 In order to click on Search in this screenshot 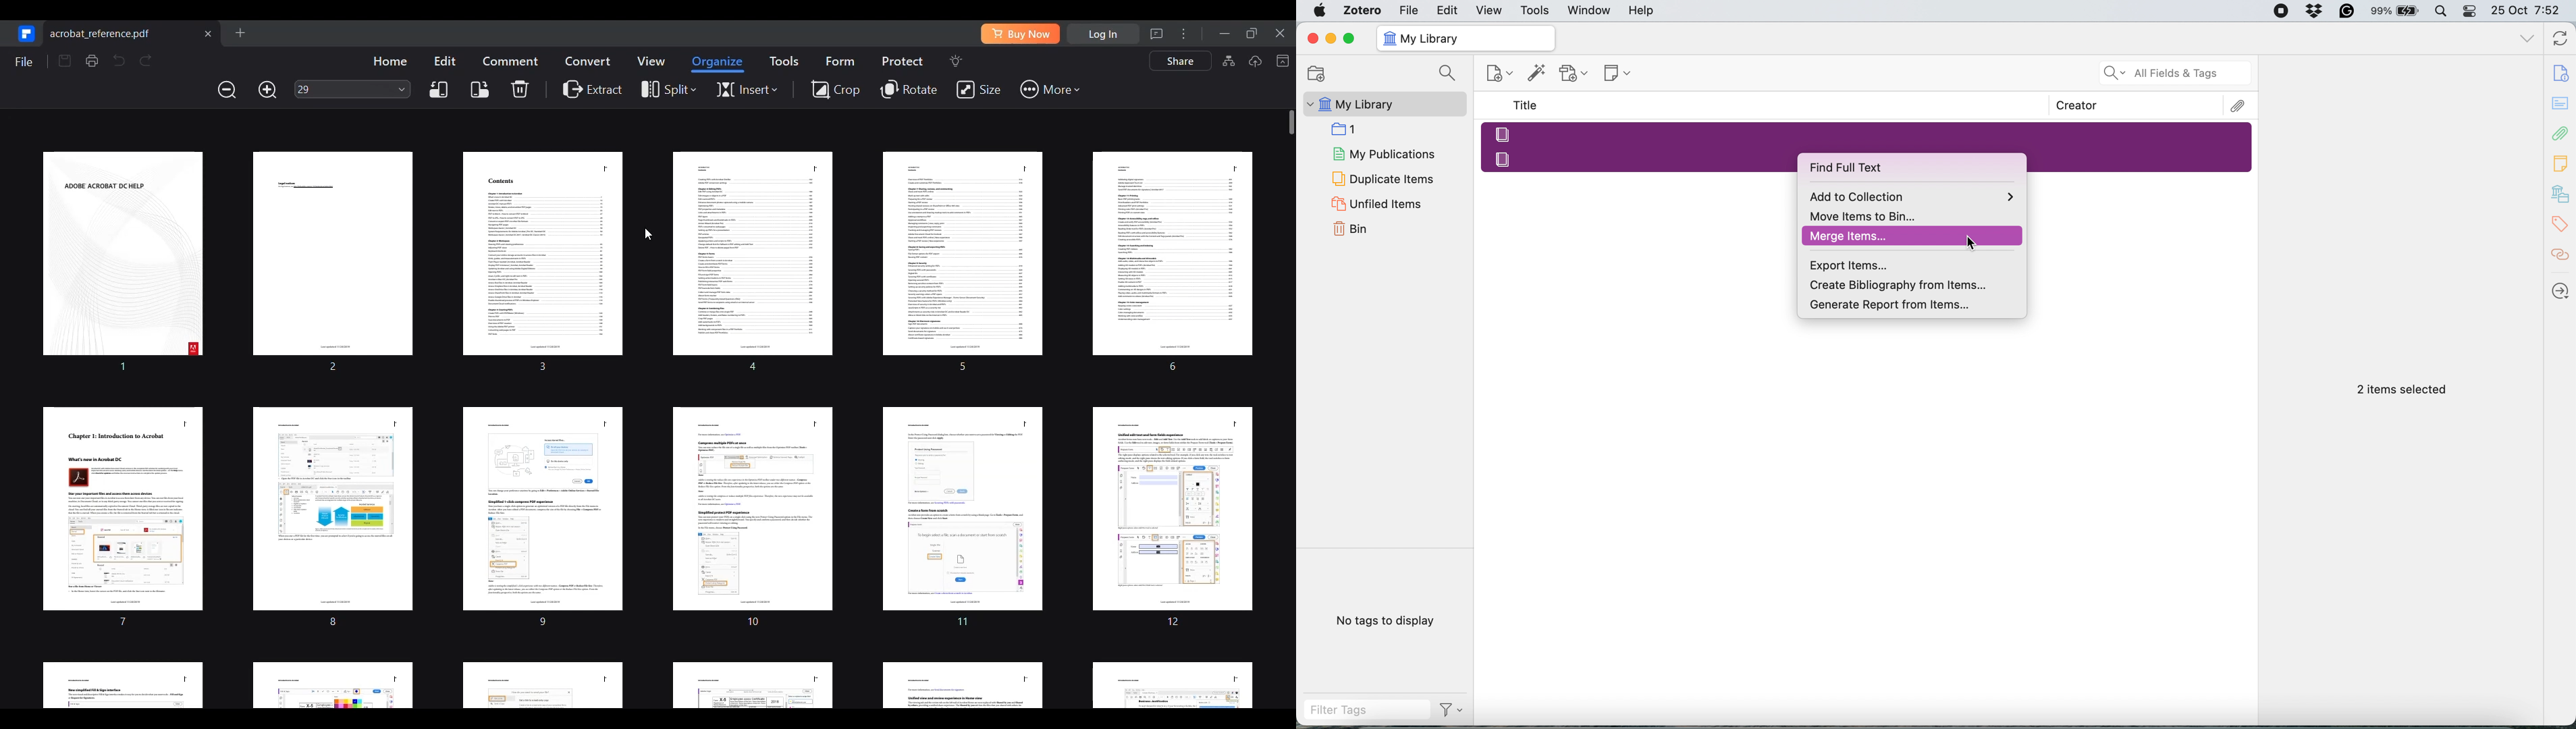, I will do `click(1450, 74)`.